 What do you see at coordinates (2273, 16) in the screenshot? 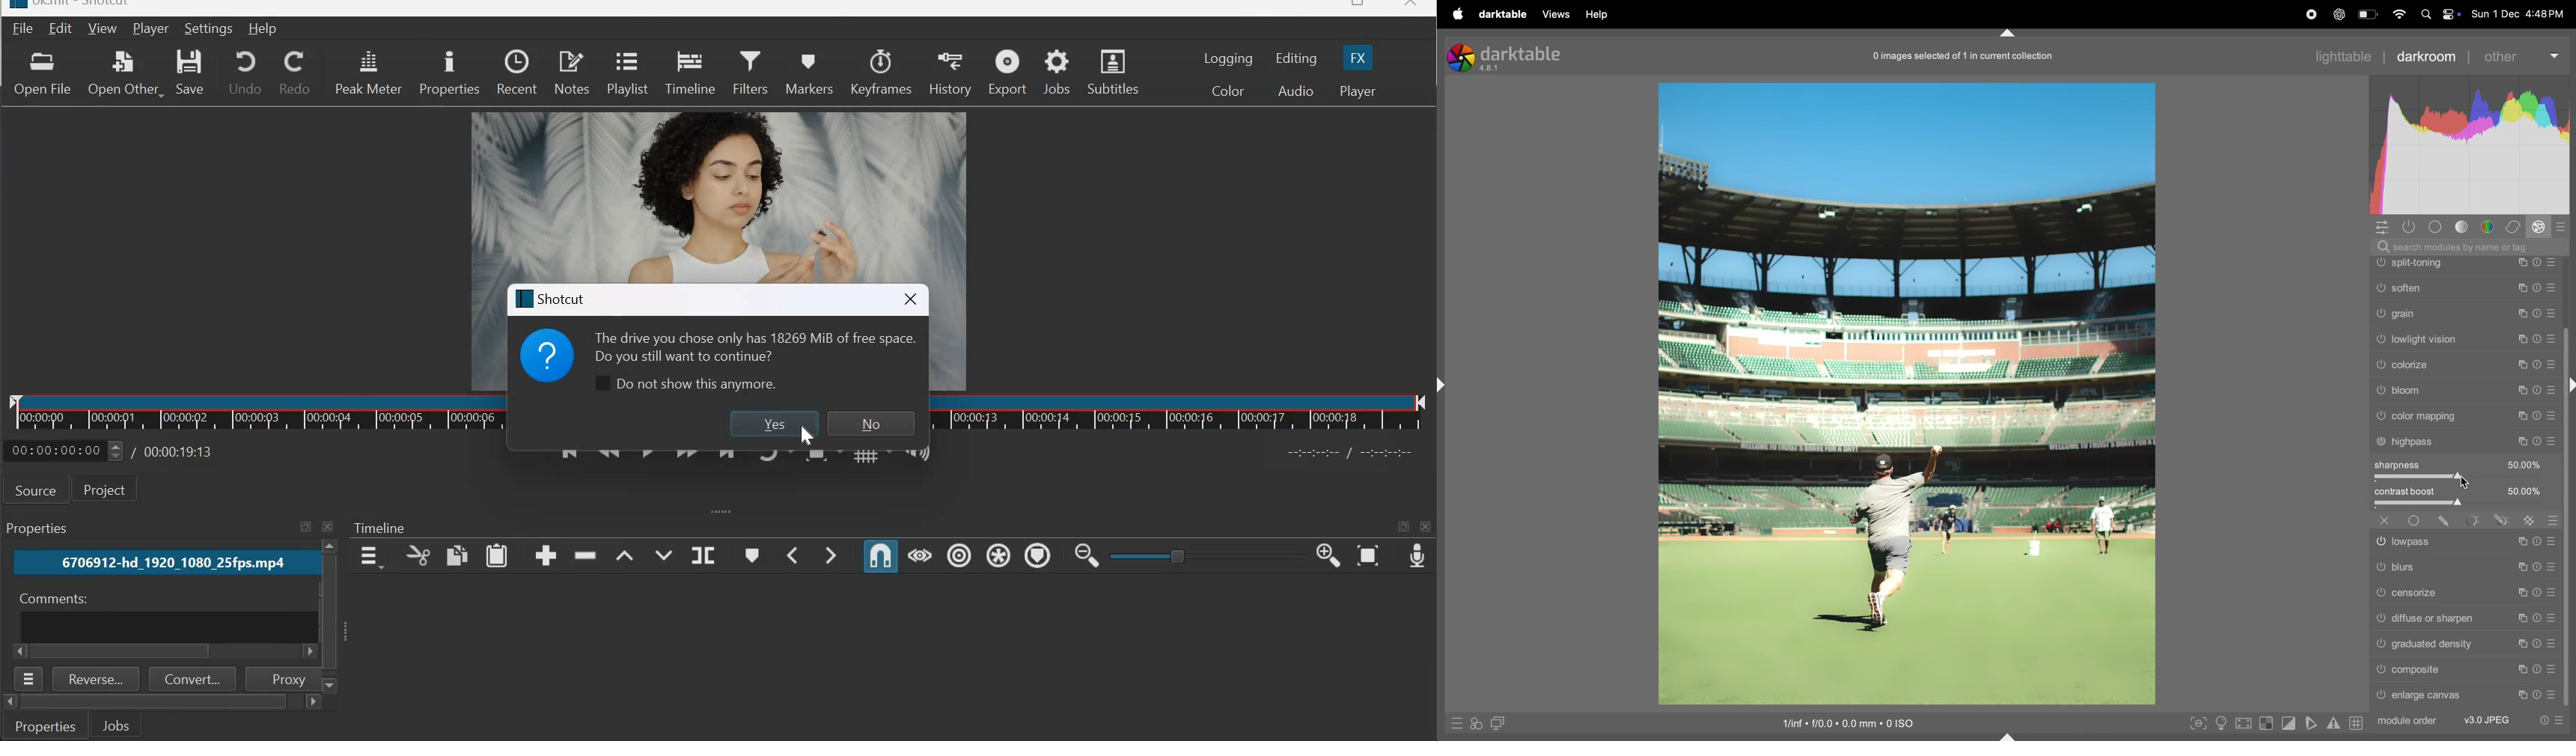
I see `record` at bounding box center [2273, 16].